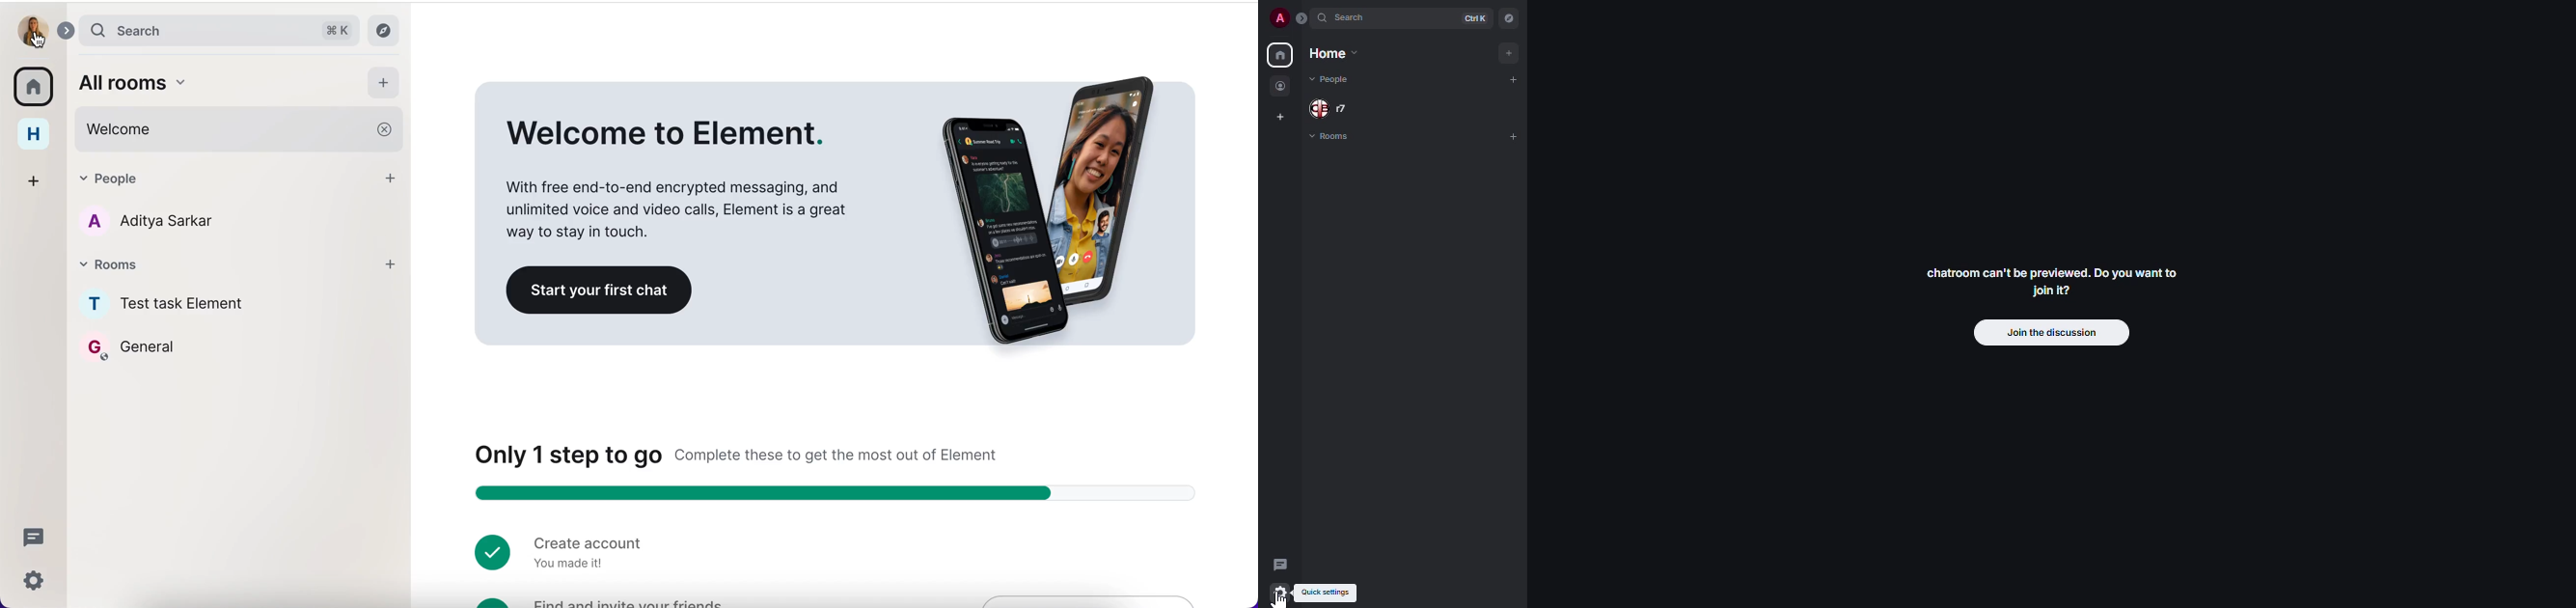 The width and height of the screenshot is (2576, 616). Describe the element at coordinates (43, 41) in the screenshot. I see `cursor on user` at that location.